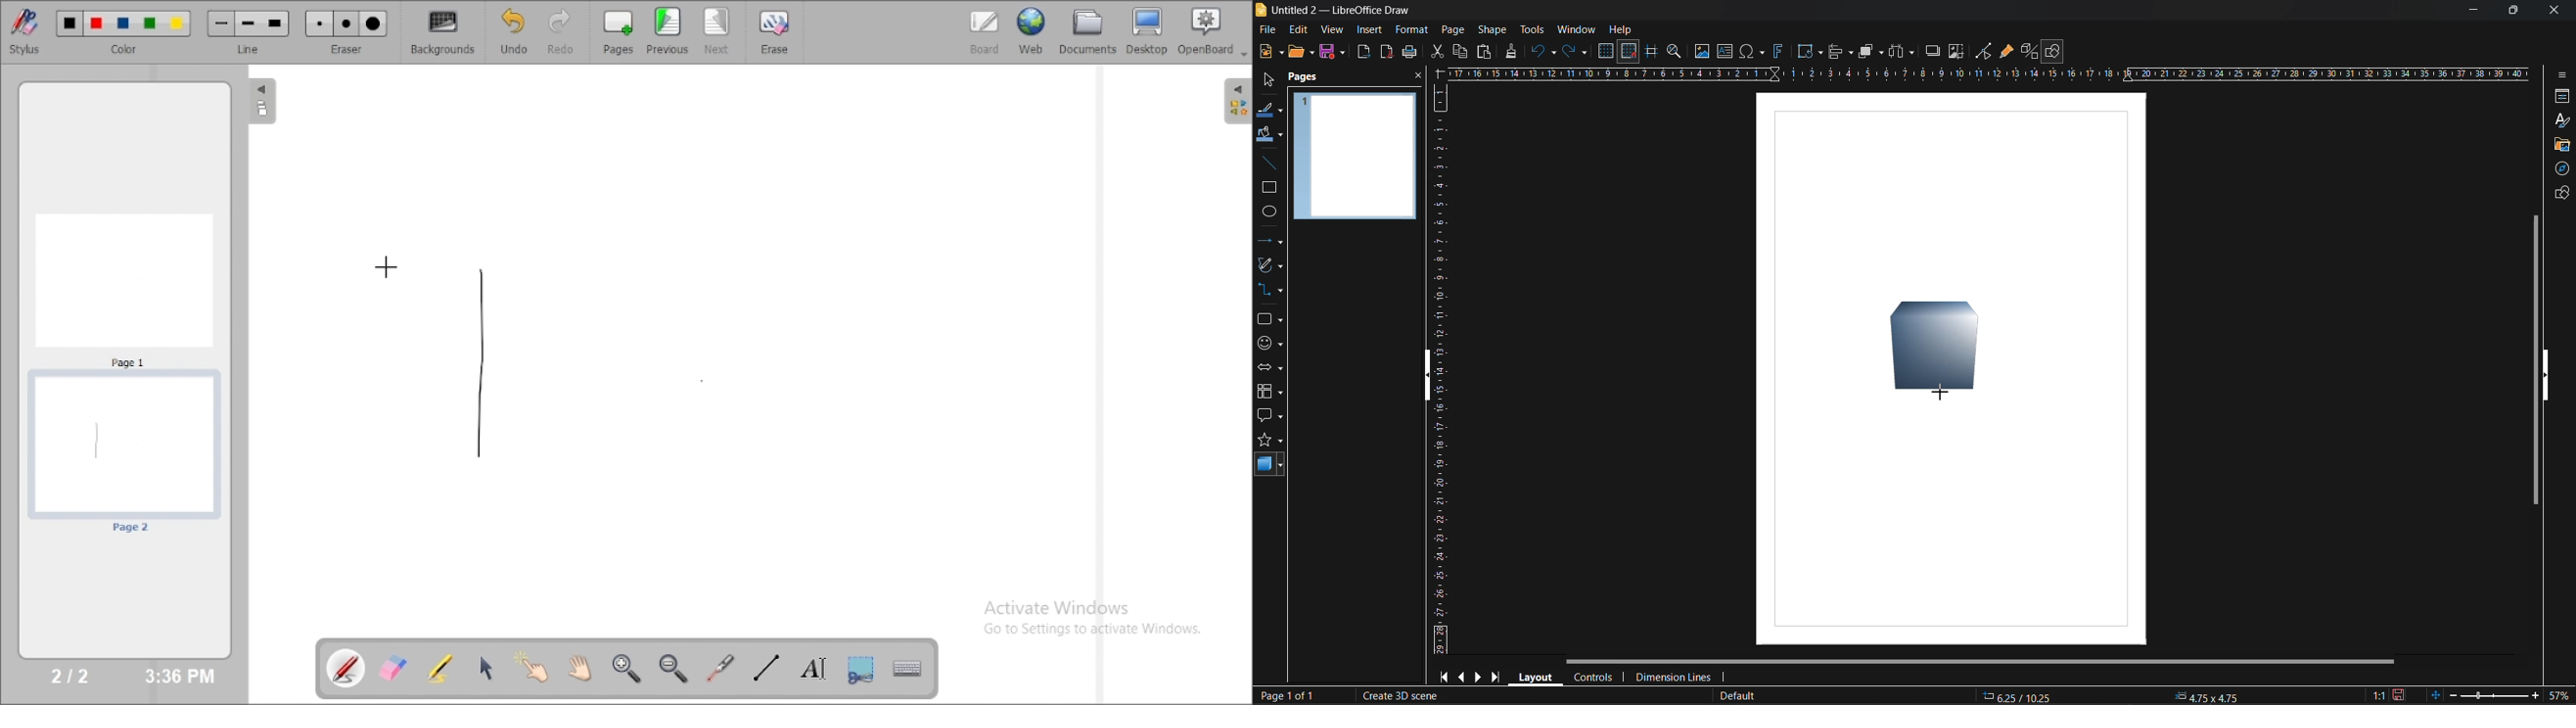  I want to click on redo, so click(1573, 53).